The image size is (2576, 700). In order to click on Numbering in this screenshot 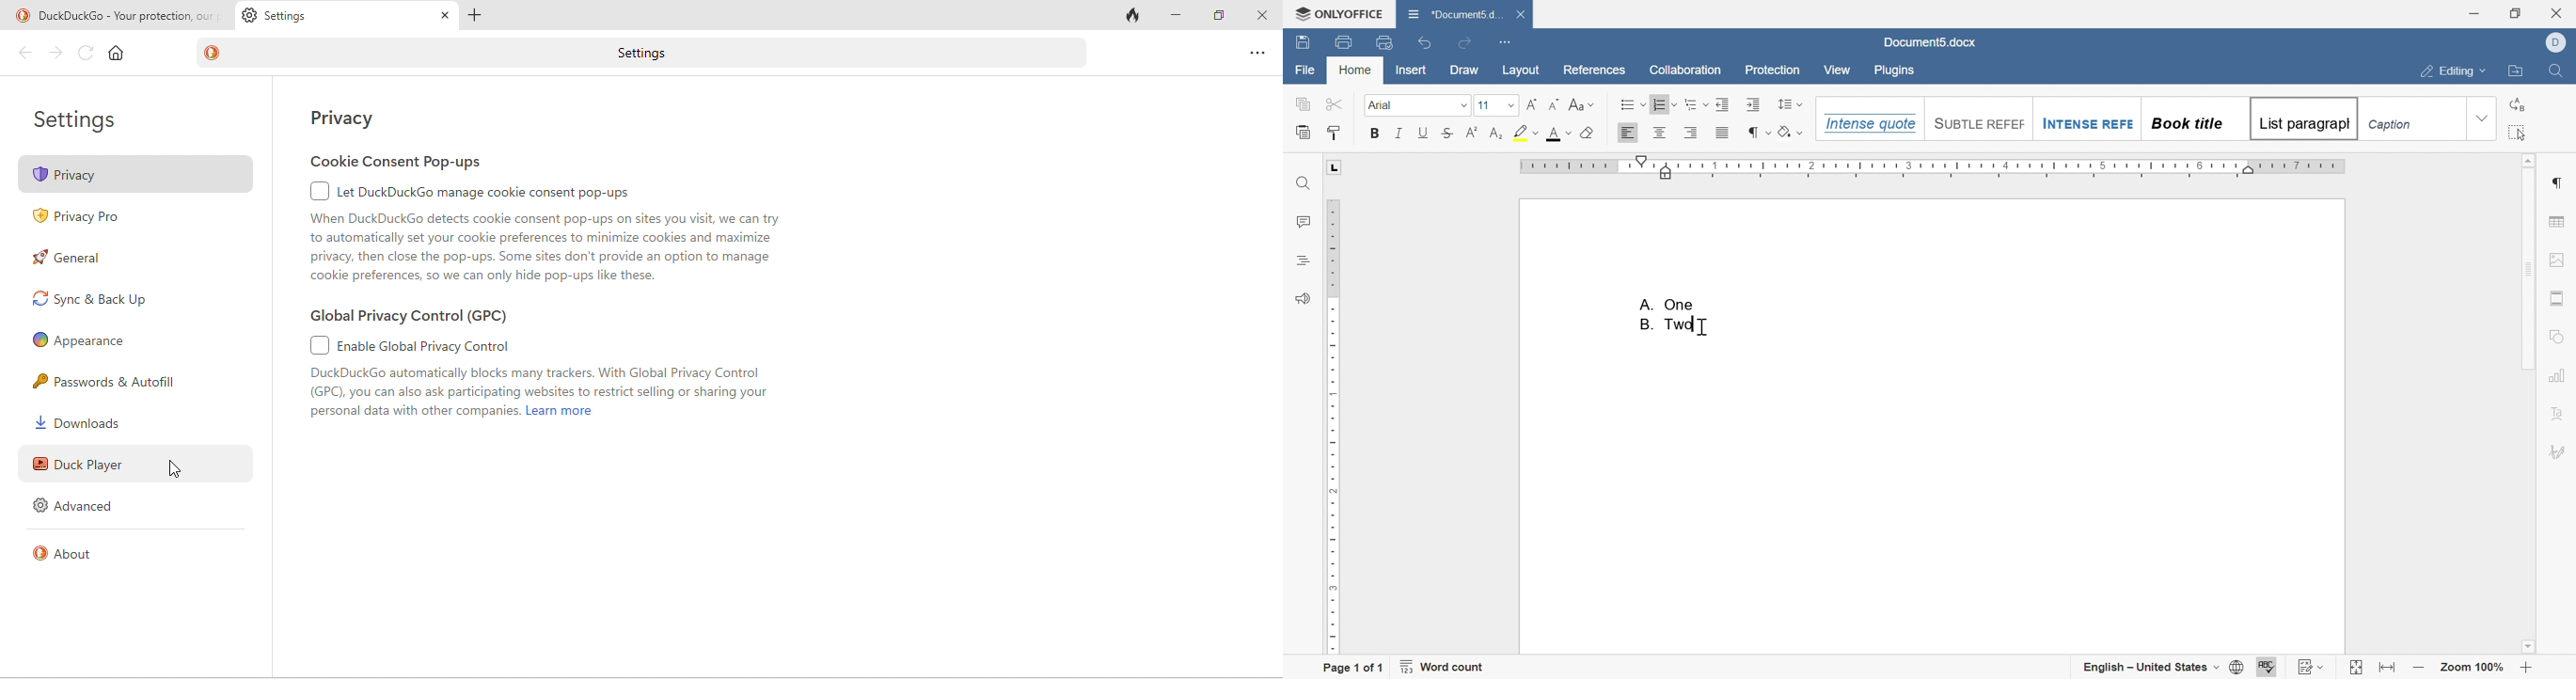, I will do `click(1665, 103)`.